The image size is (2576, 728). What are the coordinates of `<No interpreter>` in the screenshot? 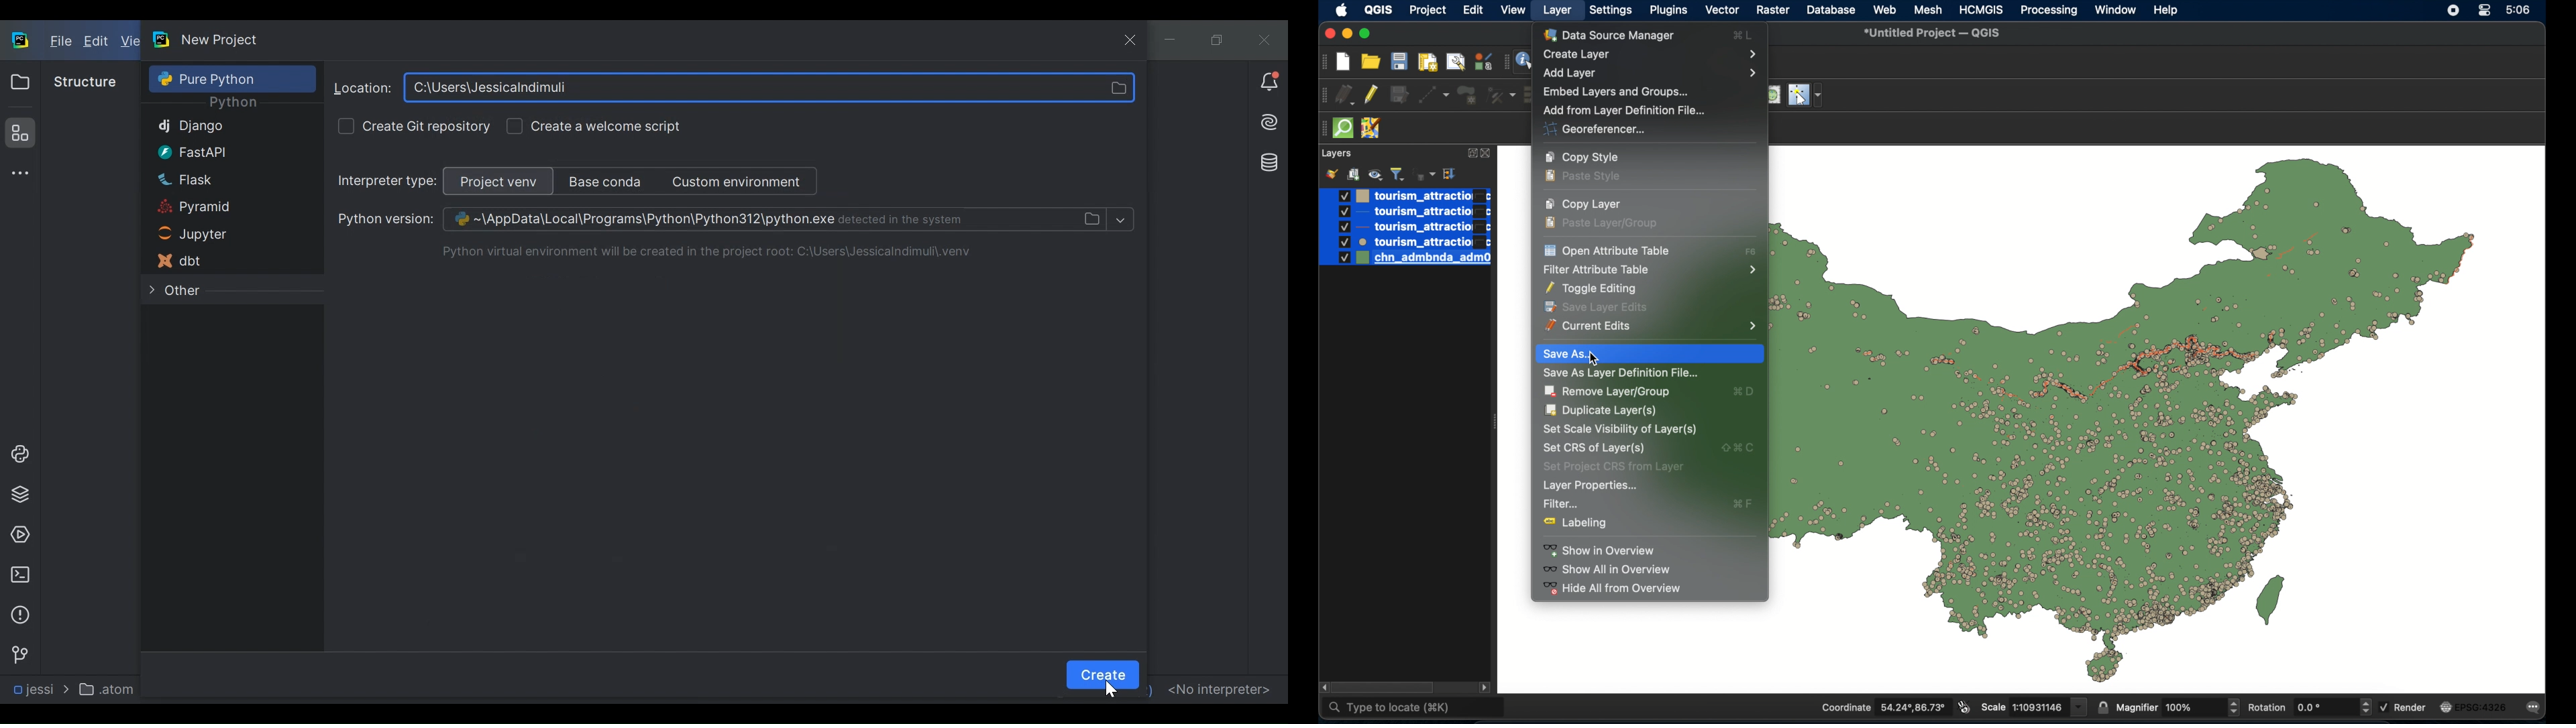 It's located at (1218, 688).